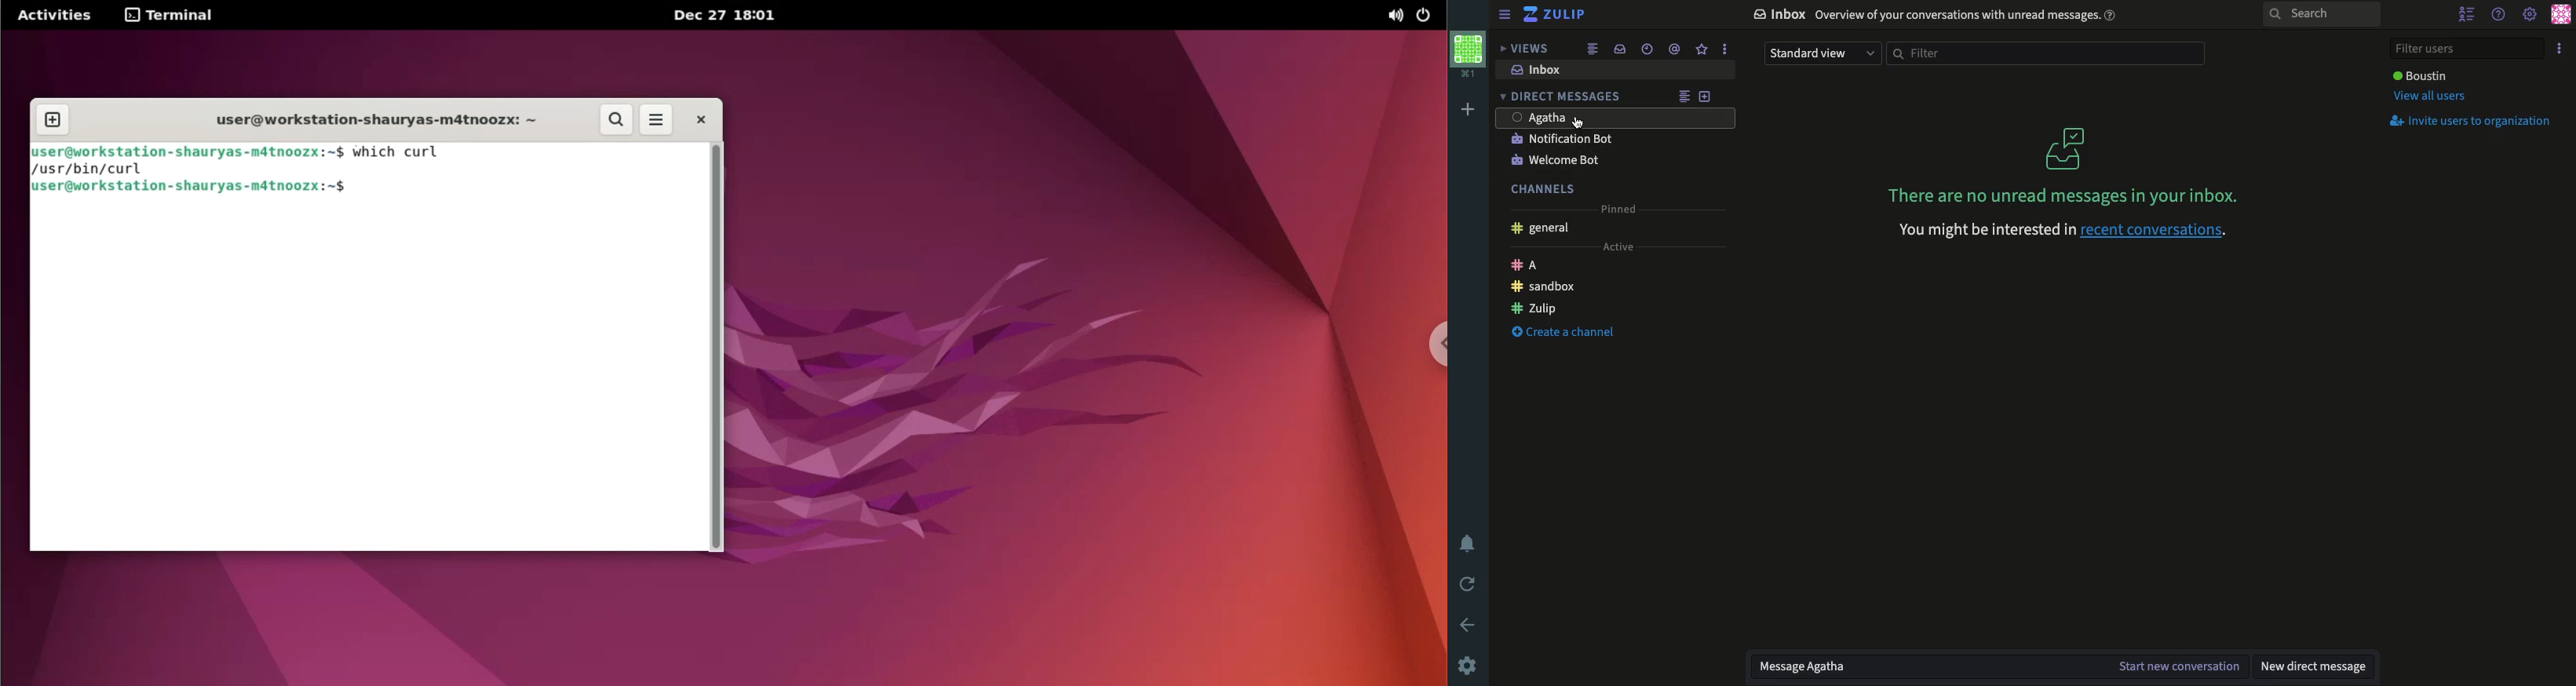 The width and height of the screenshot is (2576, 700). What do you see at coordinates (1708, 95) in the screenshot?
I see `Add` at bounding box center [1708, 95].